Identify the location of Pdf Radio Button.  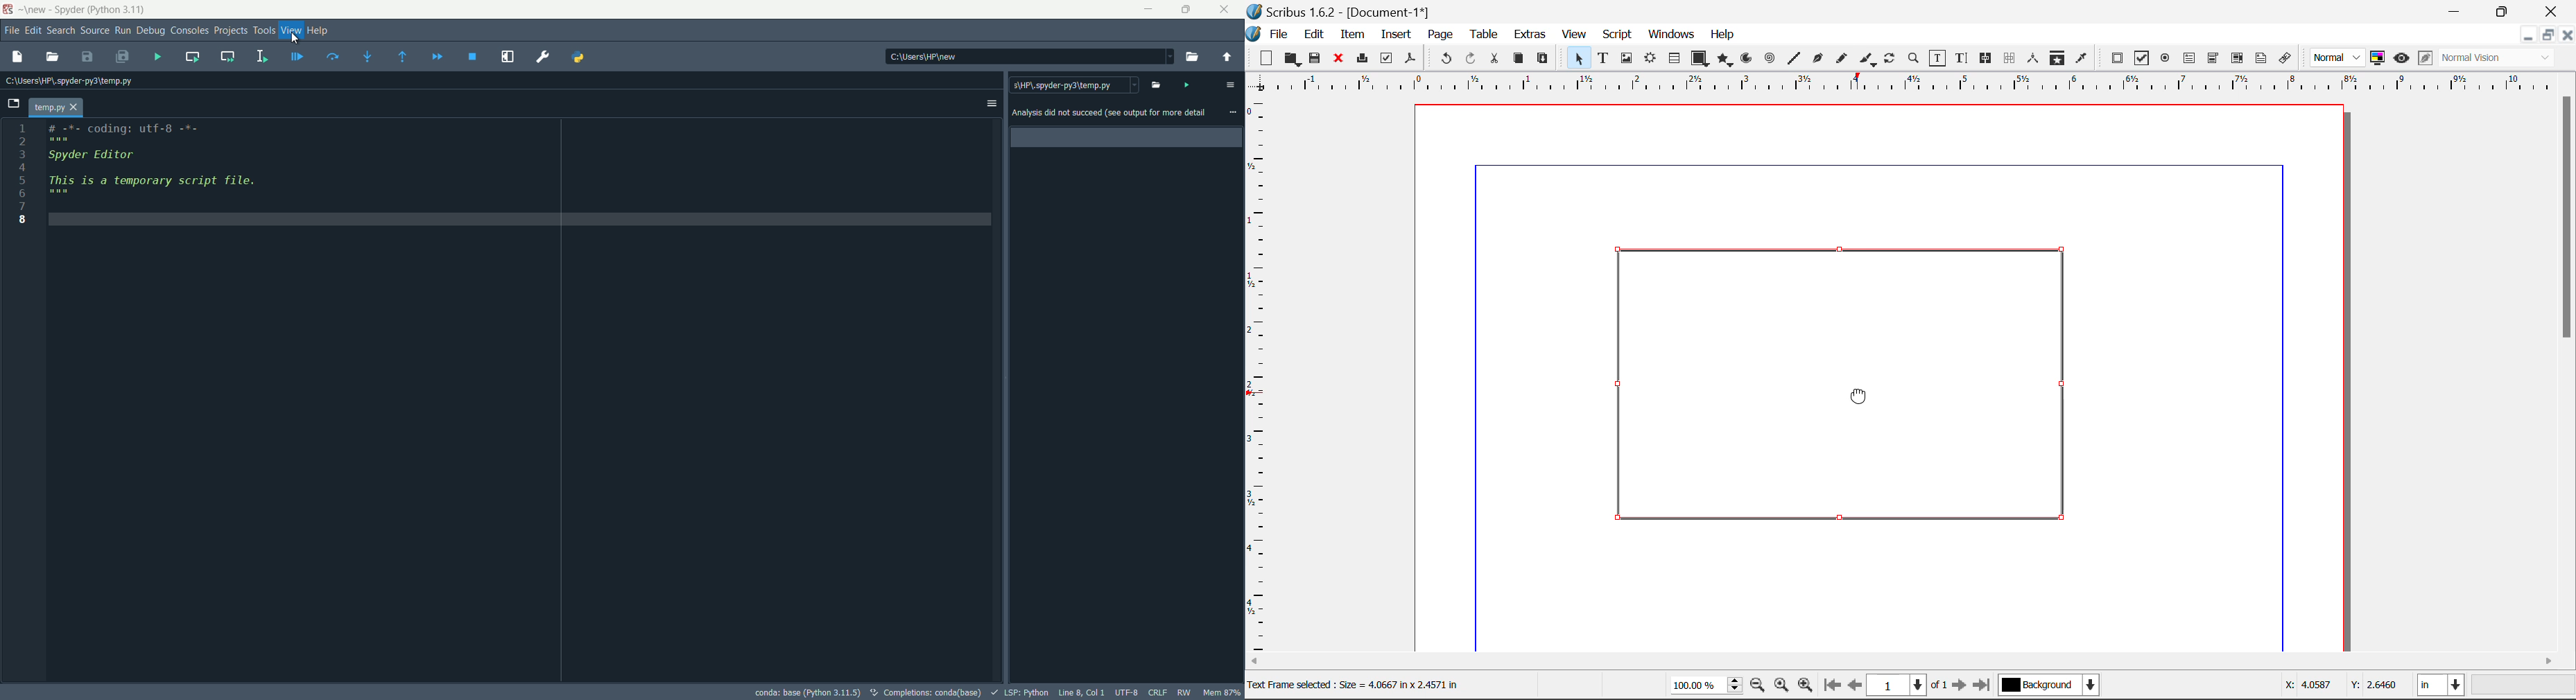
(2165, 59).